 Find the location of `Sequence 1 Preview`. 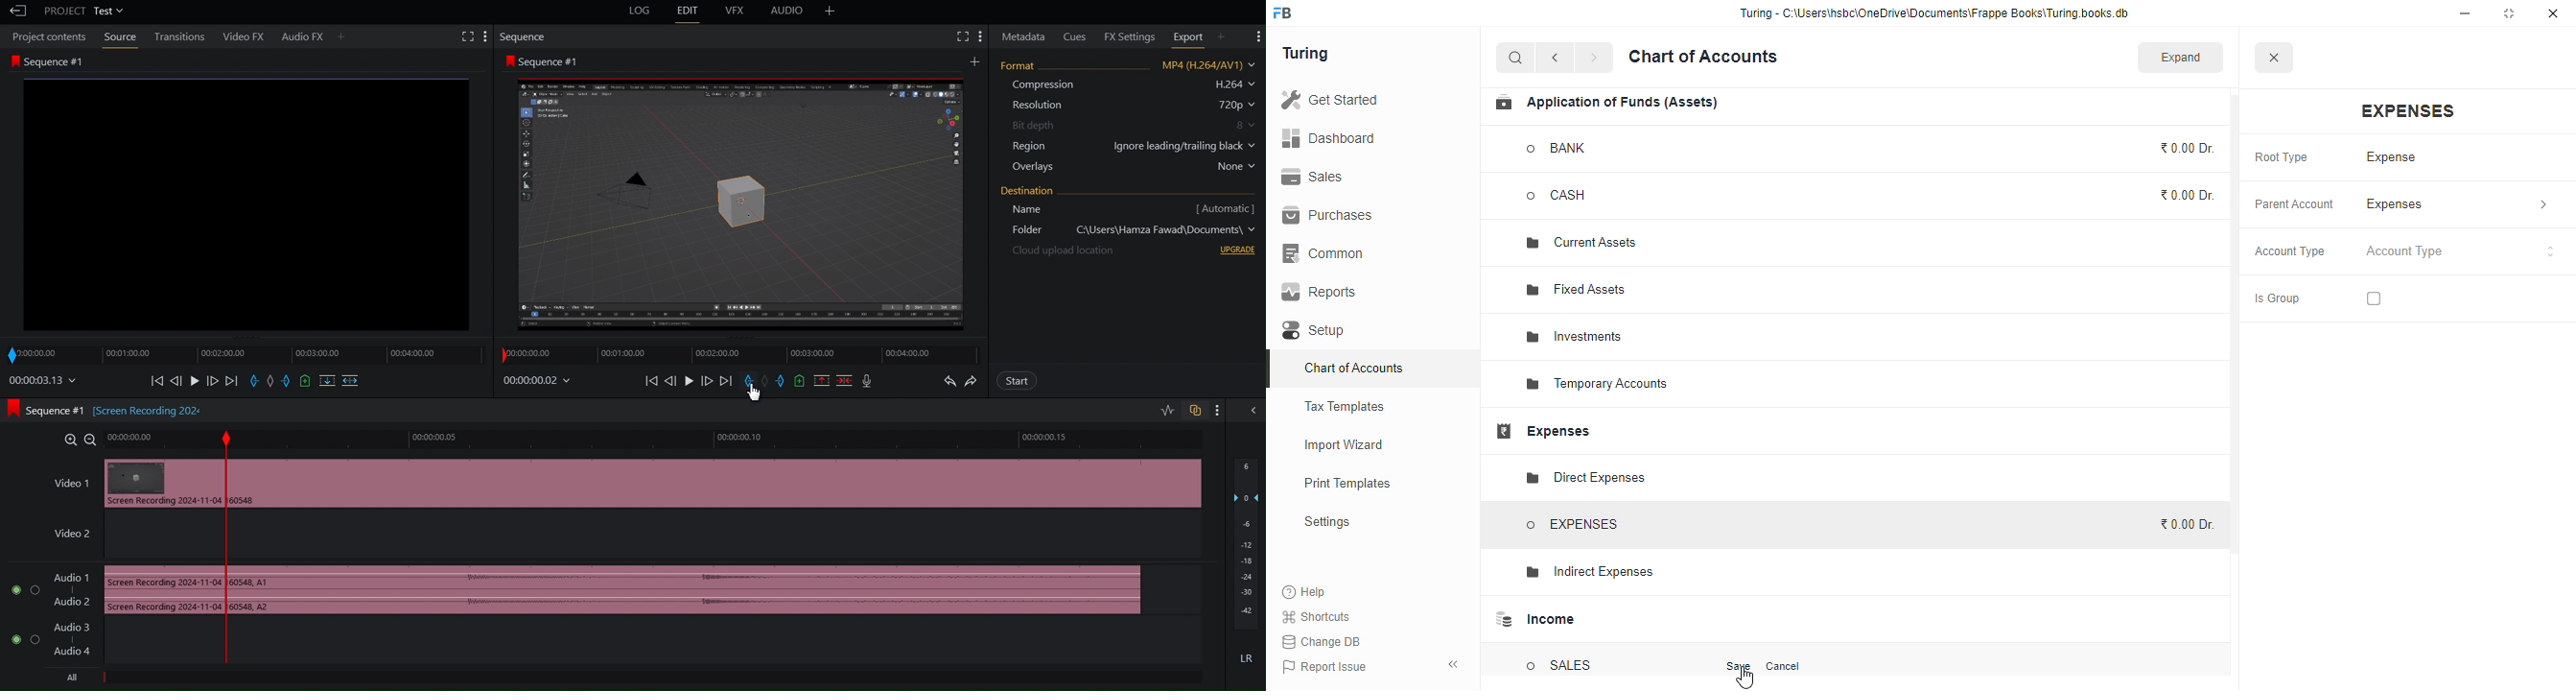

Sequence 1 Preview is located at coordinates (739, 194).